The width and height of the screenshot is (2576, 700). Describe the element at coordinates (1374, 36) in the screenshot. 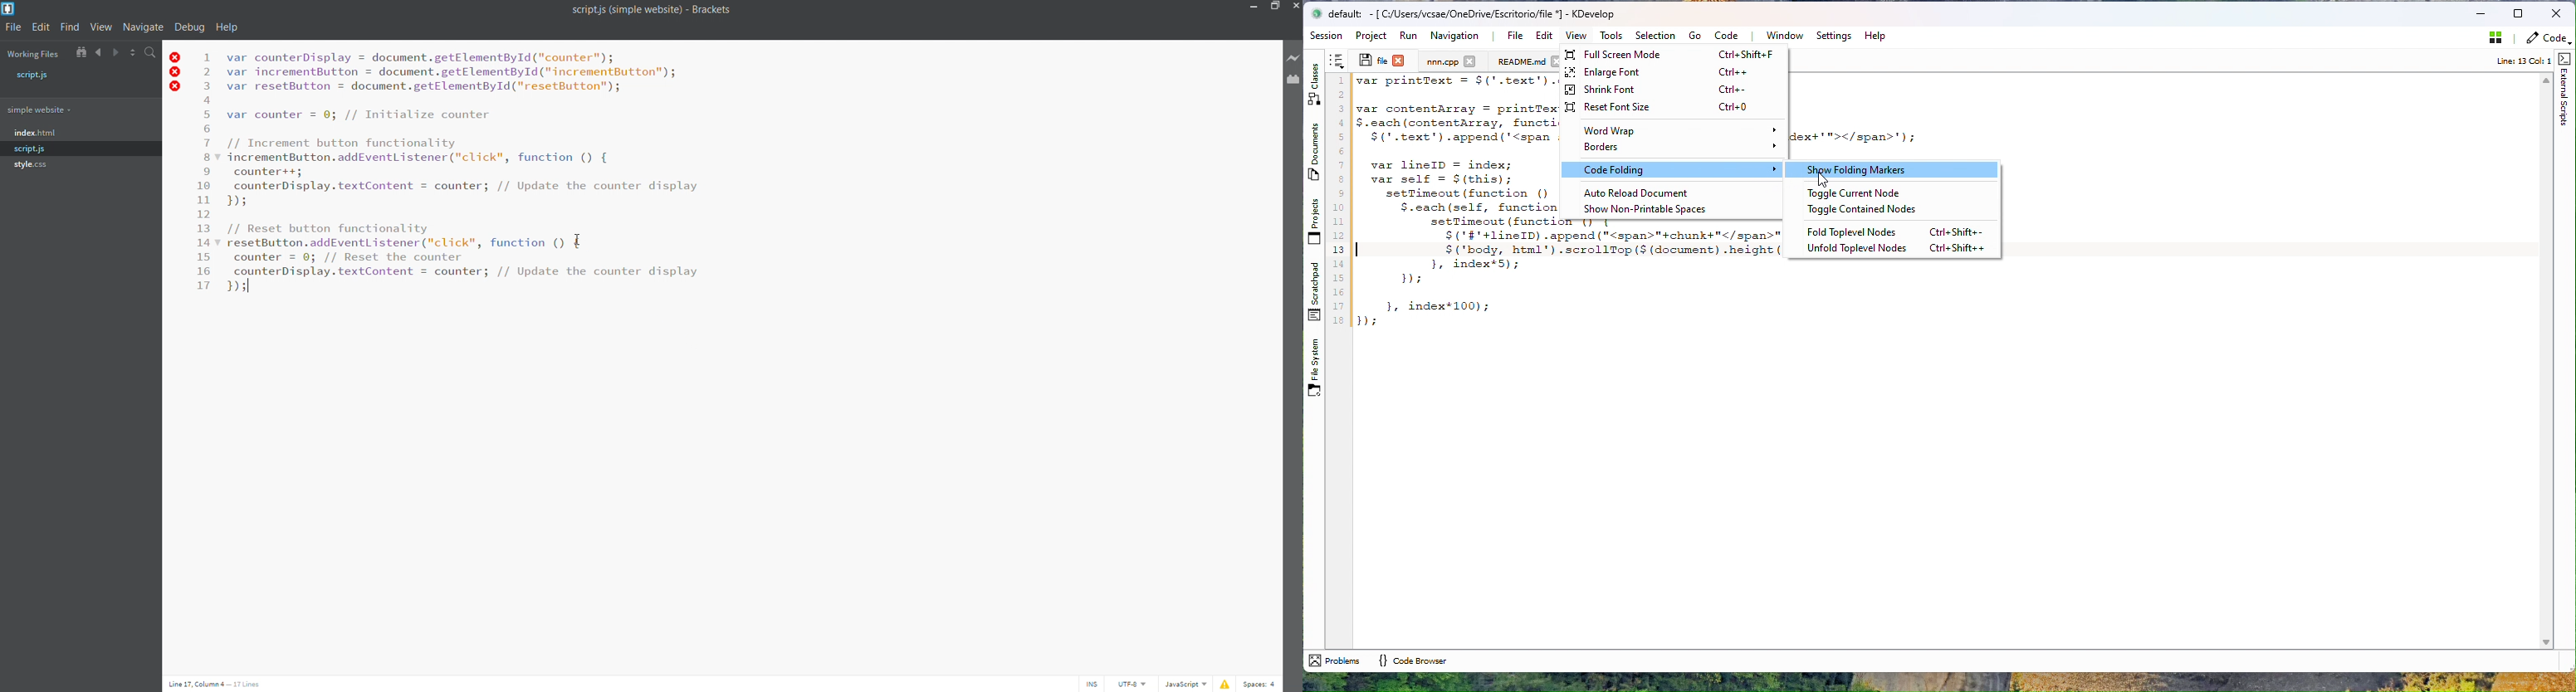

I see `Project` at that location.